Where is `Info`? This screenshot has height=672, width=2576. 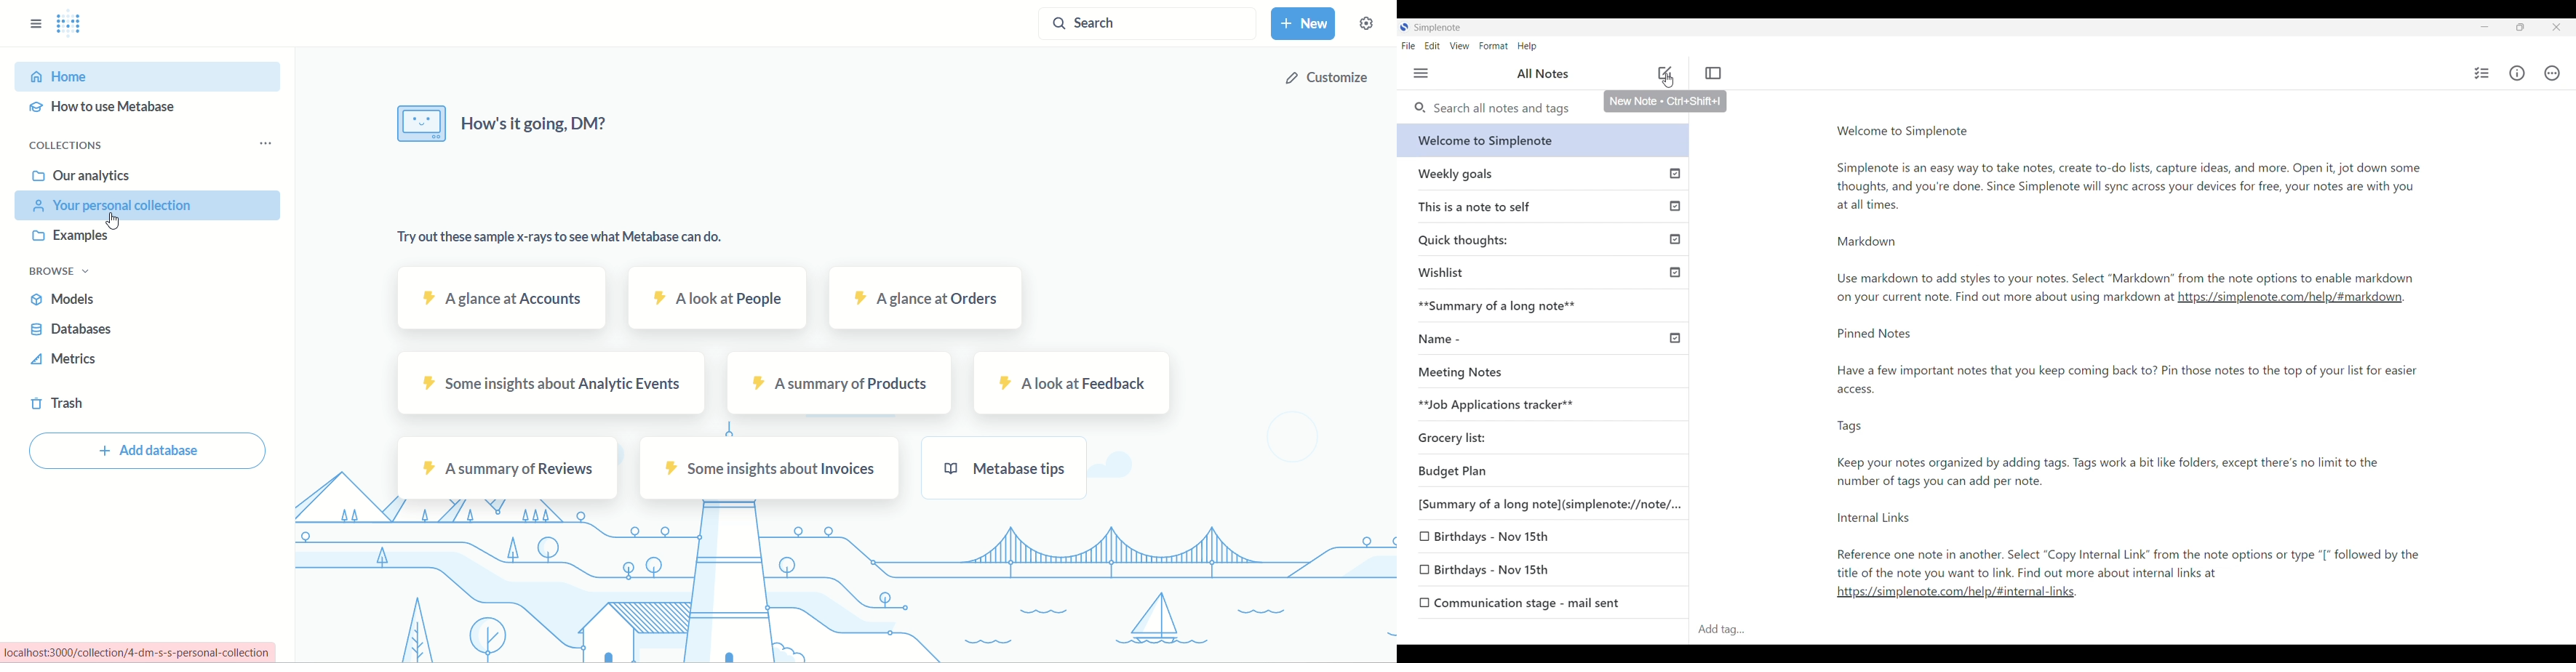 Info is located at coordinates (2517, 73).